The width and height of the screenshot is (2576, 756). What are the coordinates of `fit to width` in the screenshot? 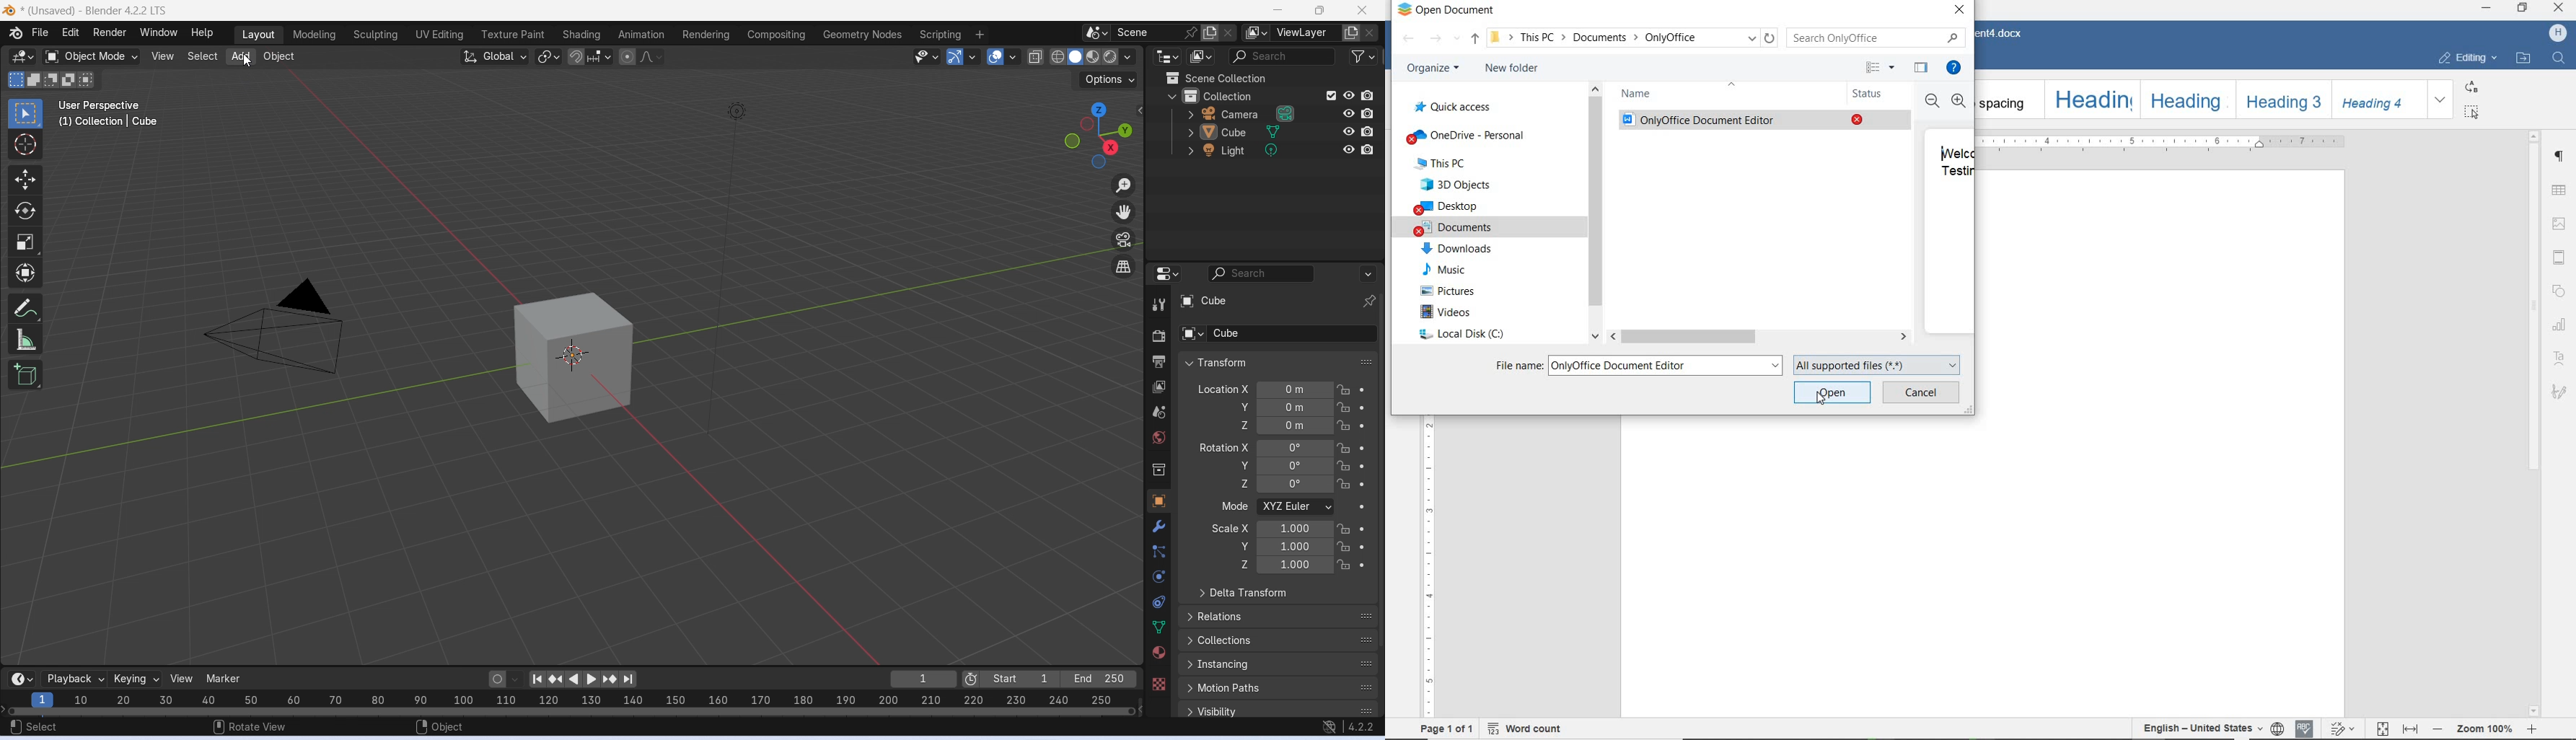 It's located at (2411, 729).